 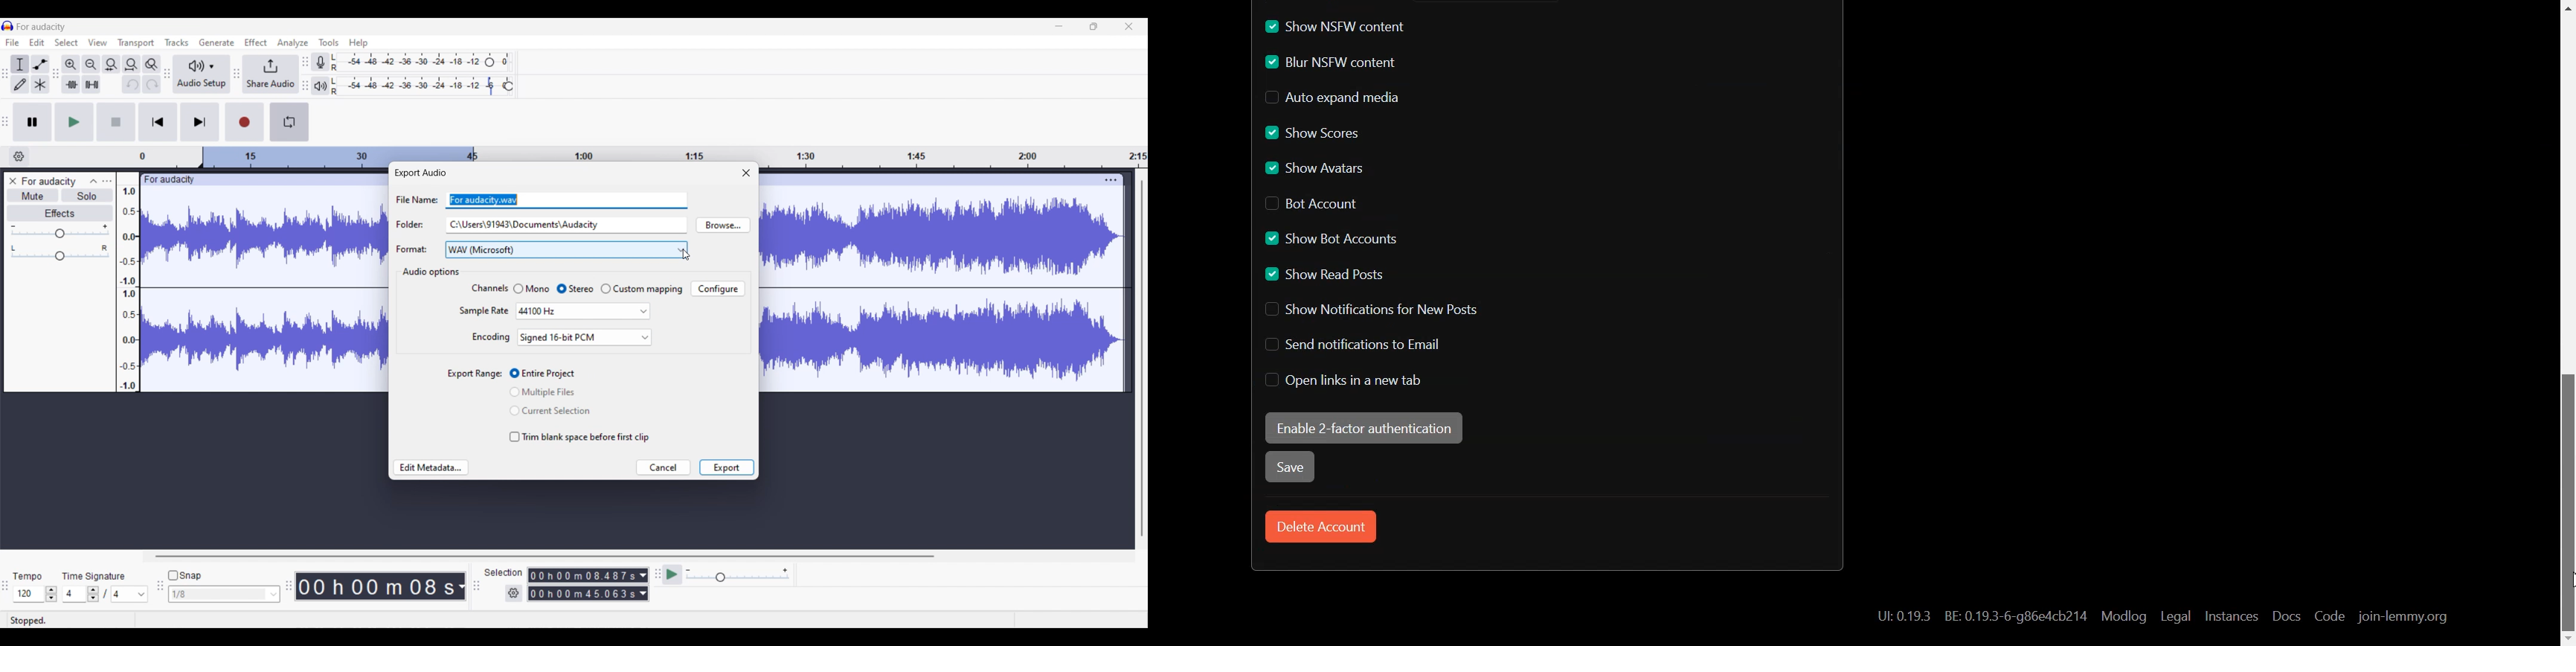 What do you see at coordinates (1980, 614) in the screenshot?
I see `Hyperlink` at bounding box center [1980, 614].